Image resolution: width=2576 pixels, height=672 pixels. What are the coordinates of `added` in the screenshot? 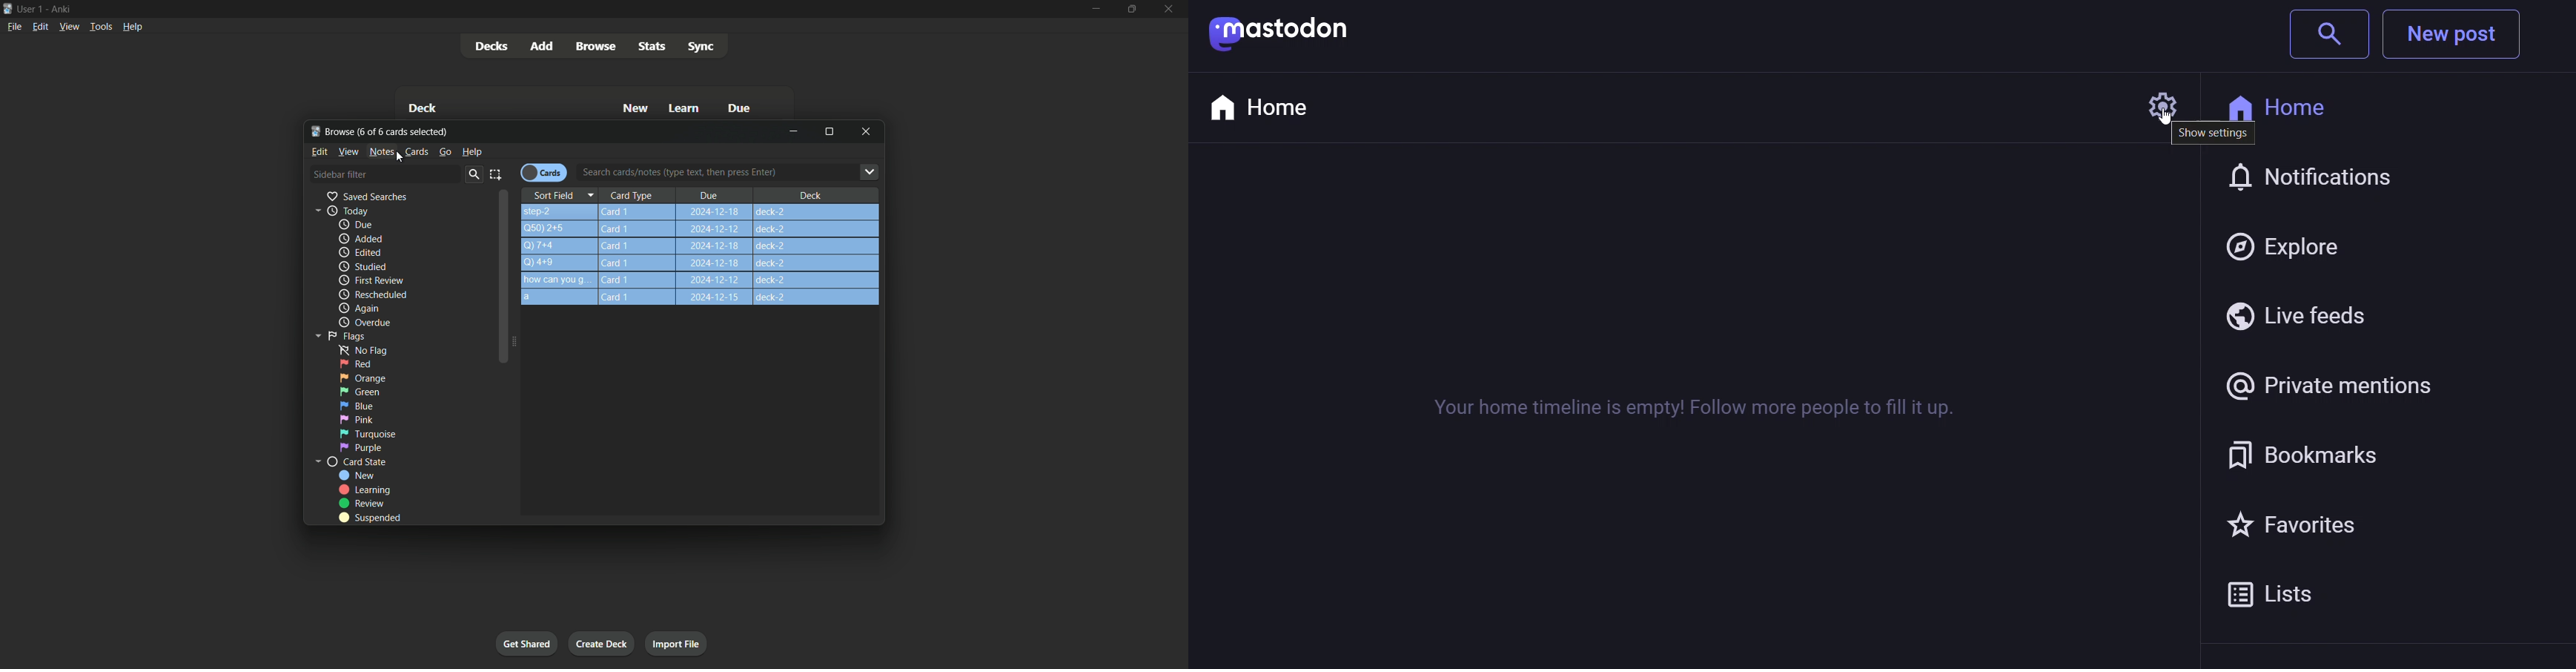 It's located at (358, 239).